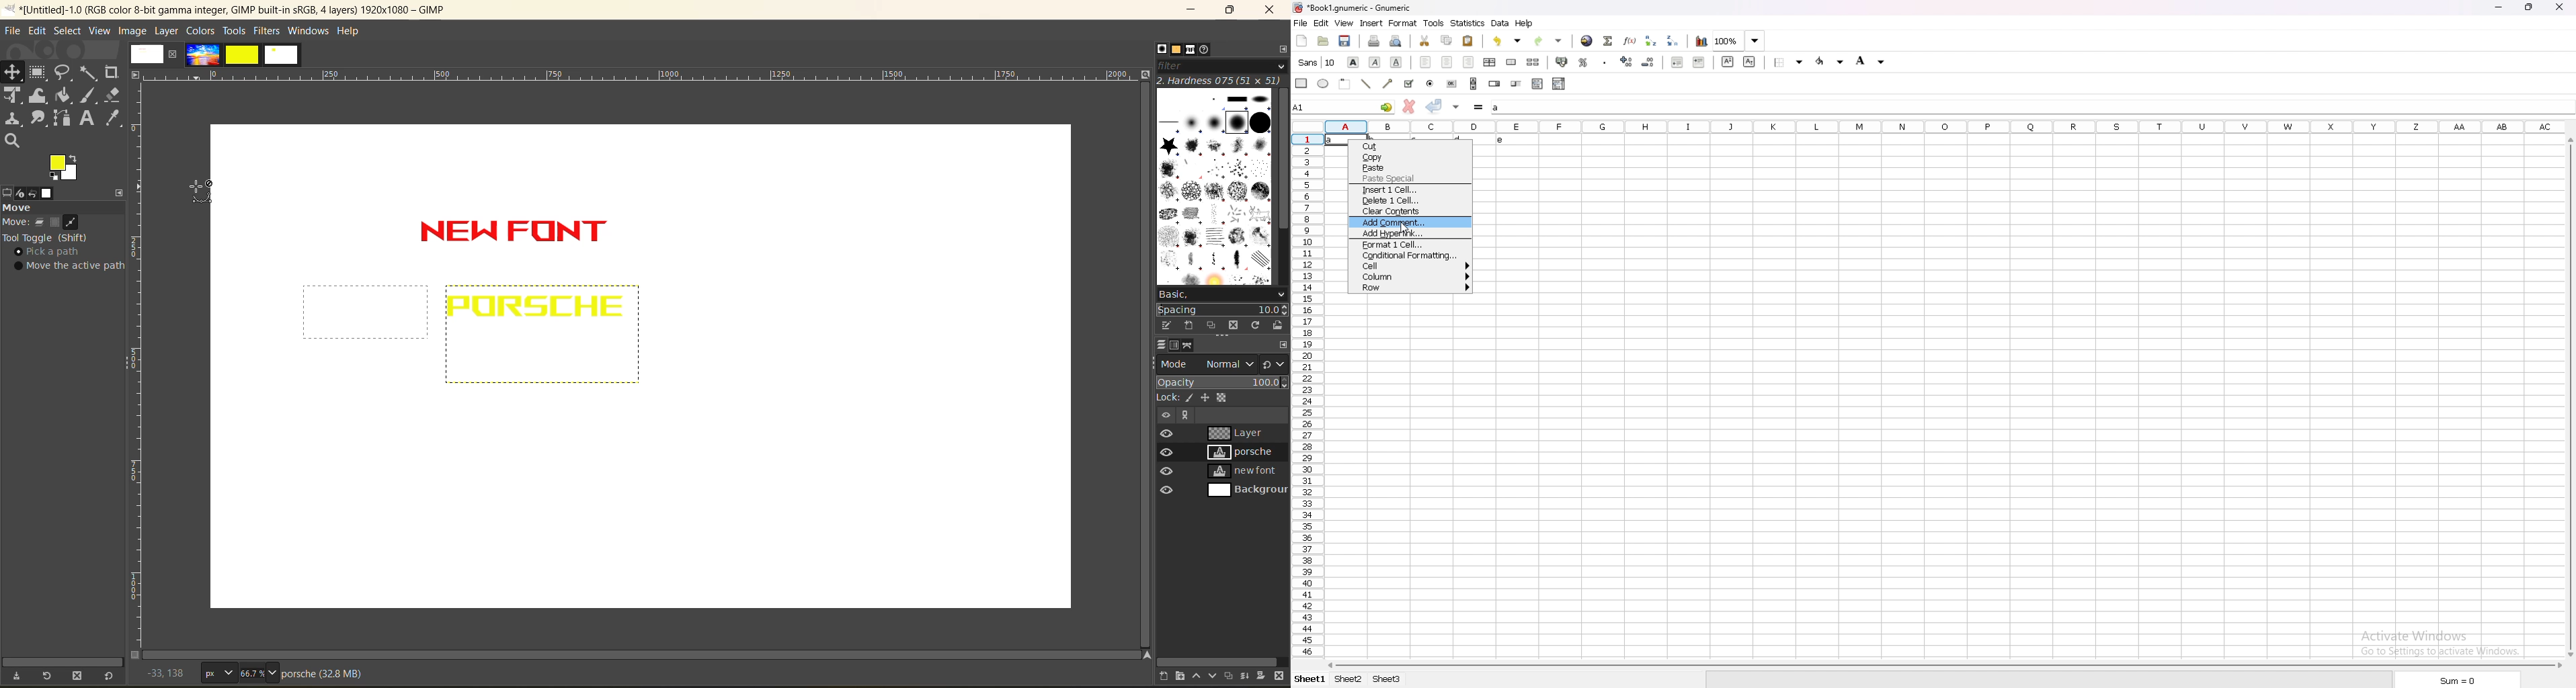 The image size is (2576, 700). Describe the element at coordinates (1346, 83) in the screenshot. I see `frame` at that location.